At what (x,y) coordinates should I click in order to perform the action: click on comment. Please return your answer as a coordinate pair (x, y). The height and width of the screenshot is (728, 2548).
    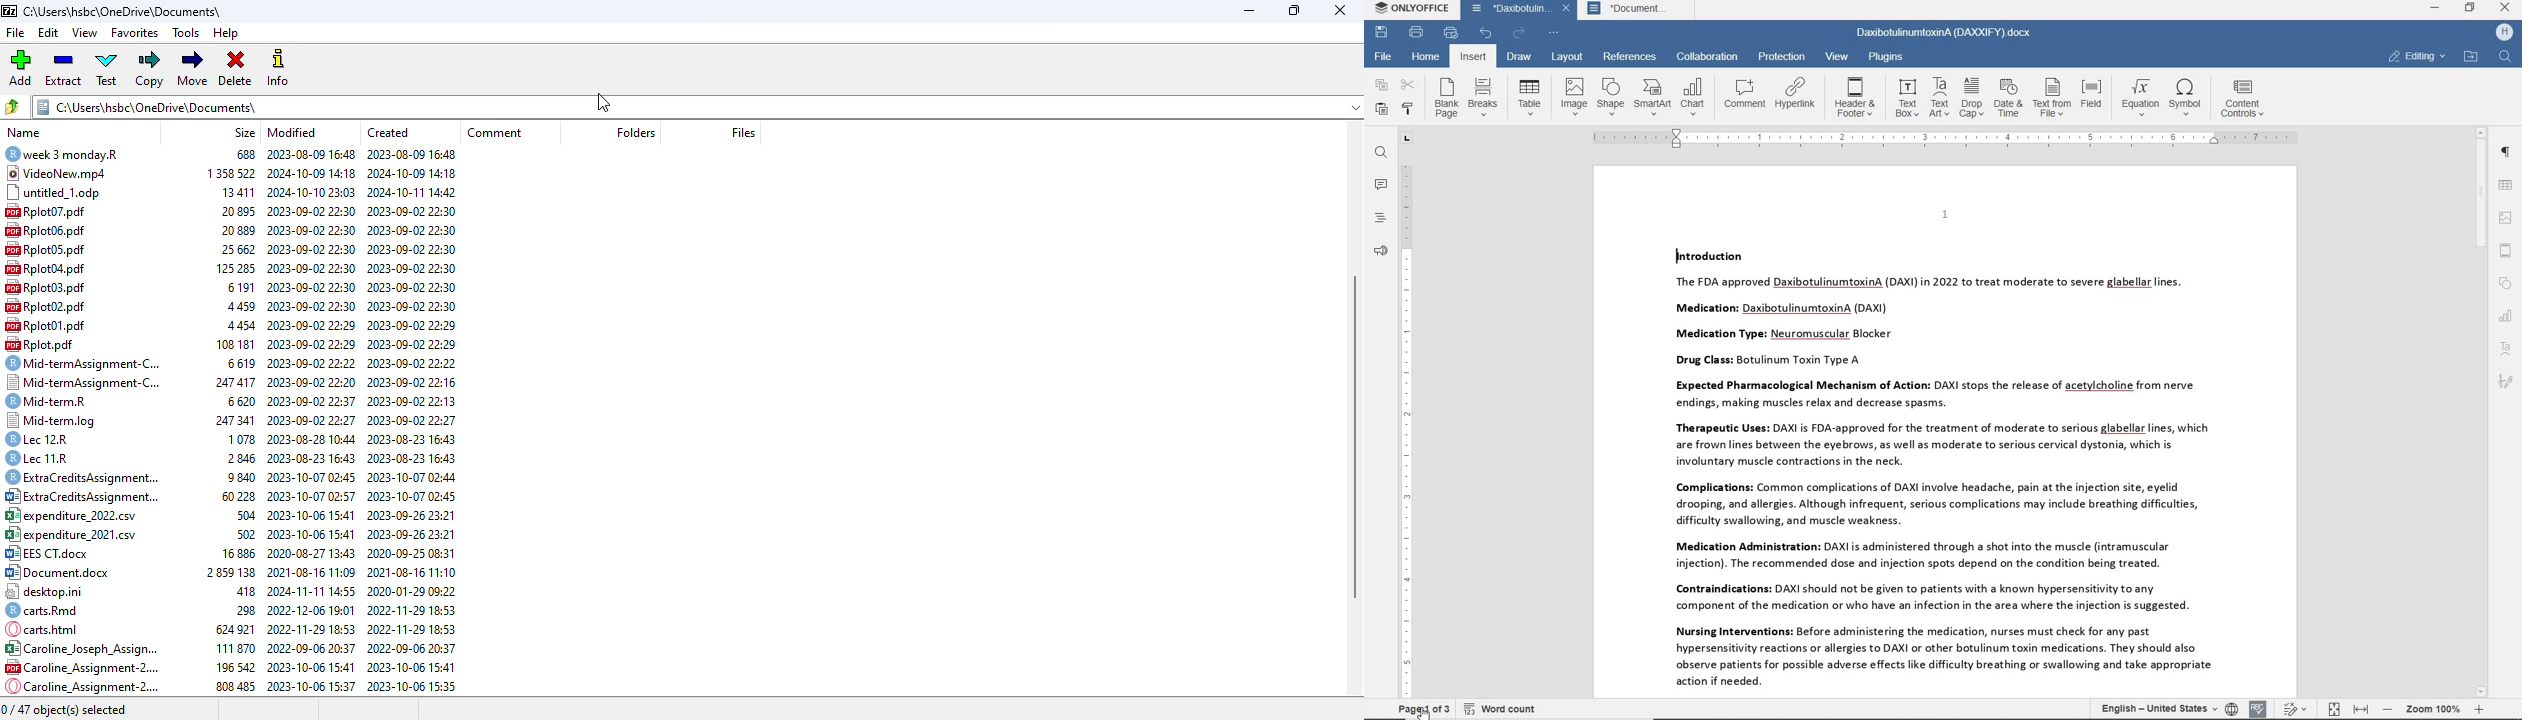
    Looking at the image, I should click on (497, 133).